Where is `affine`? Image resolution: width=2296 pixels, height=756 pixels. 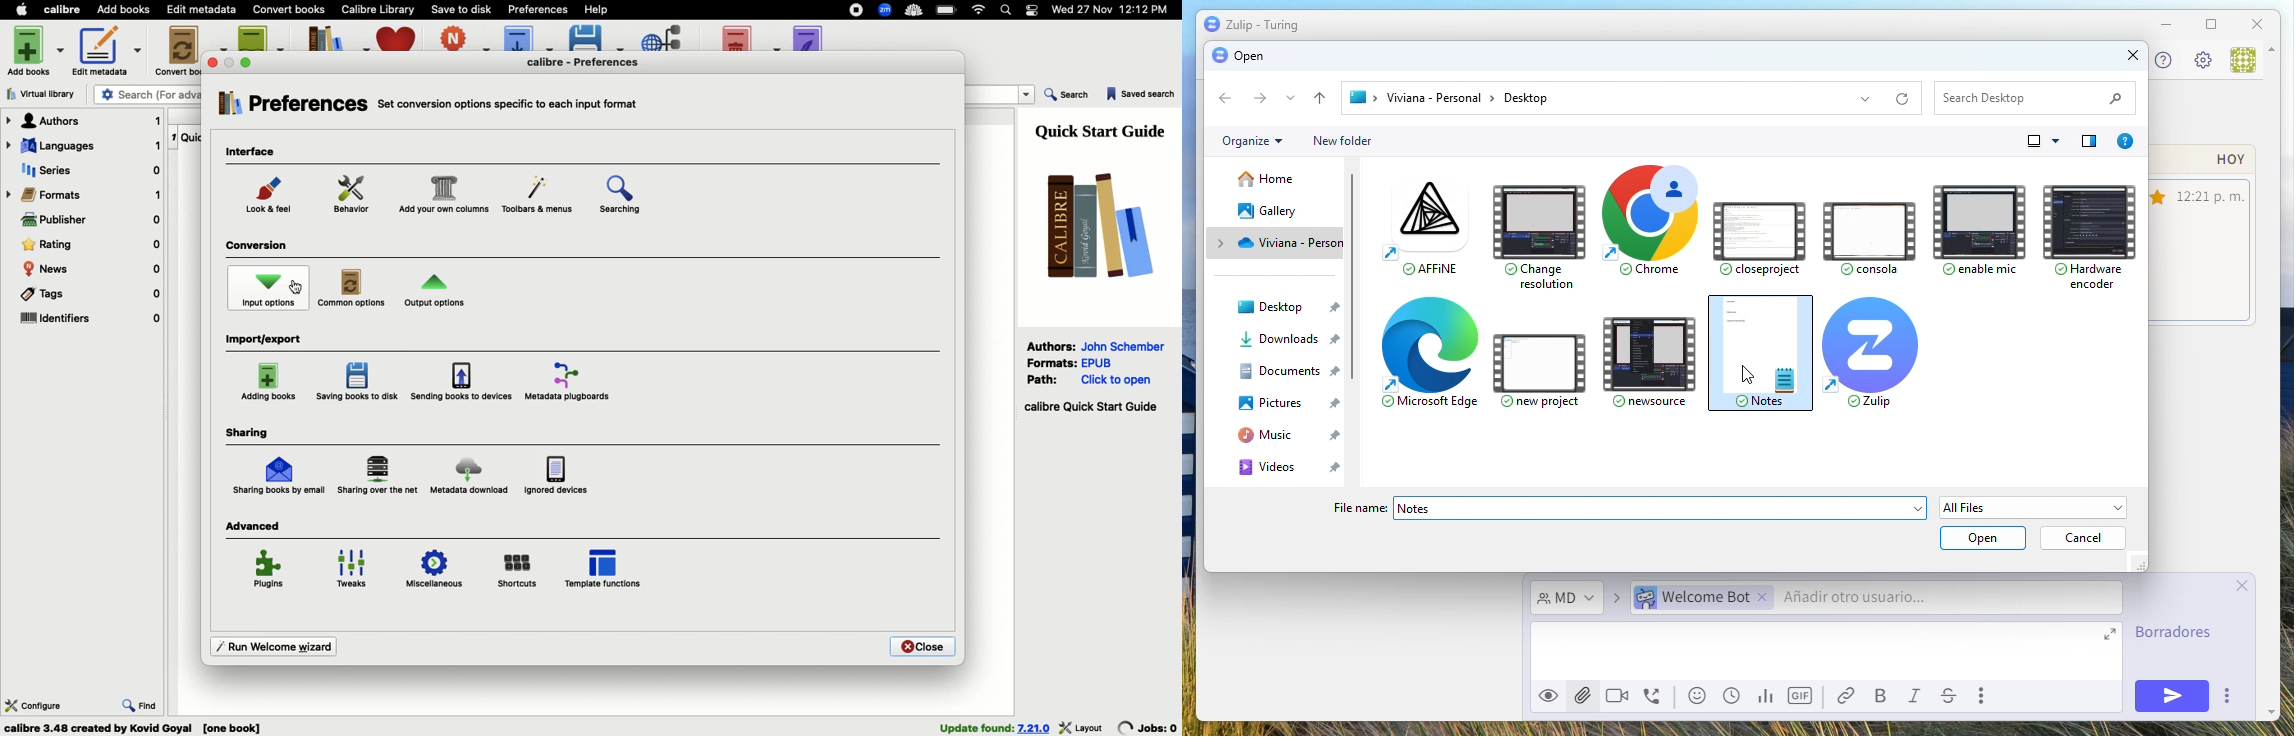
affine is located at coordinates (1419, 228).